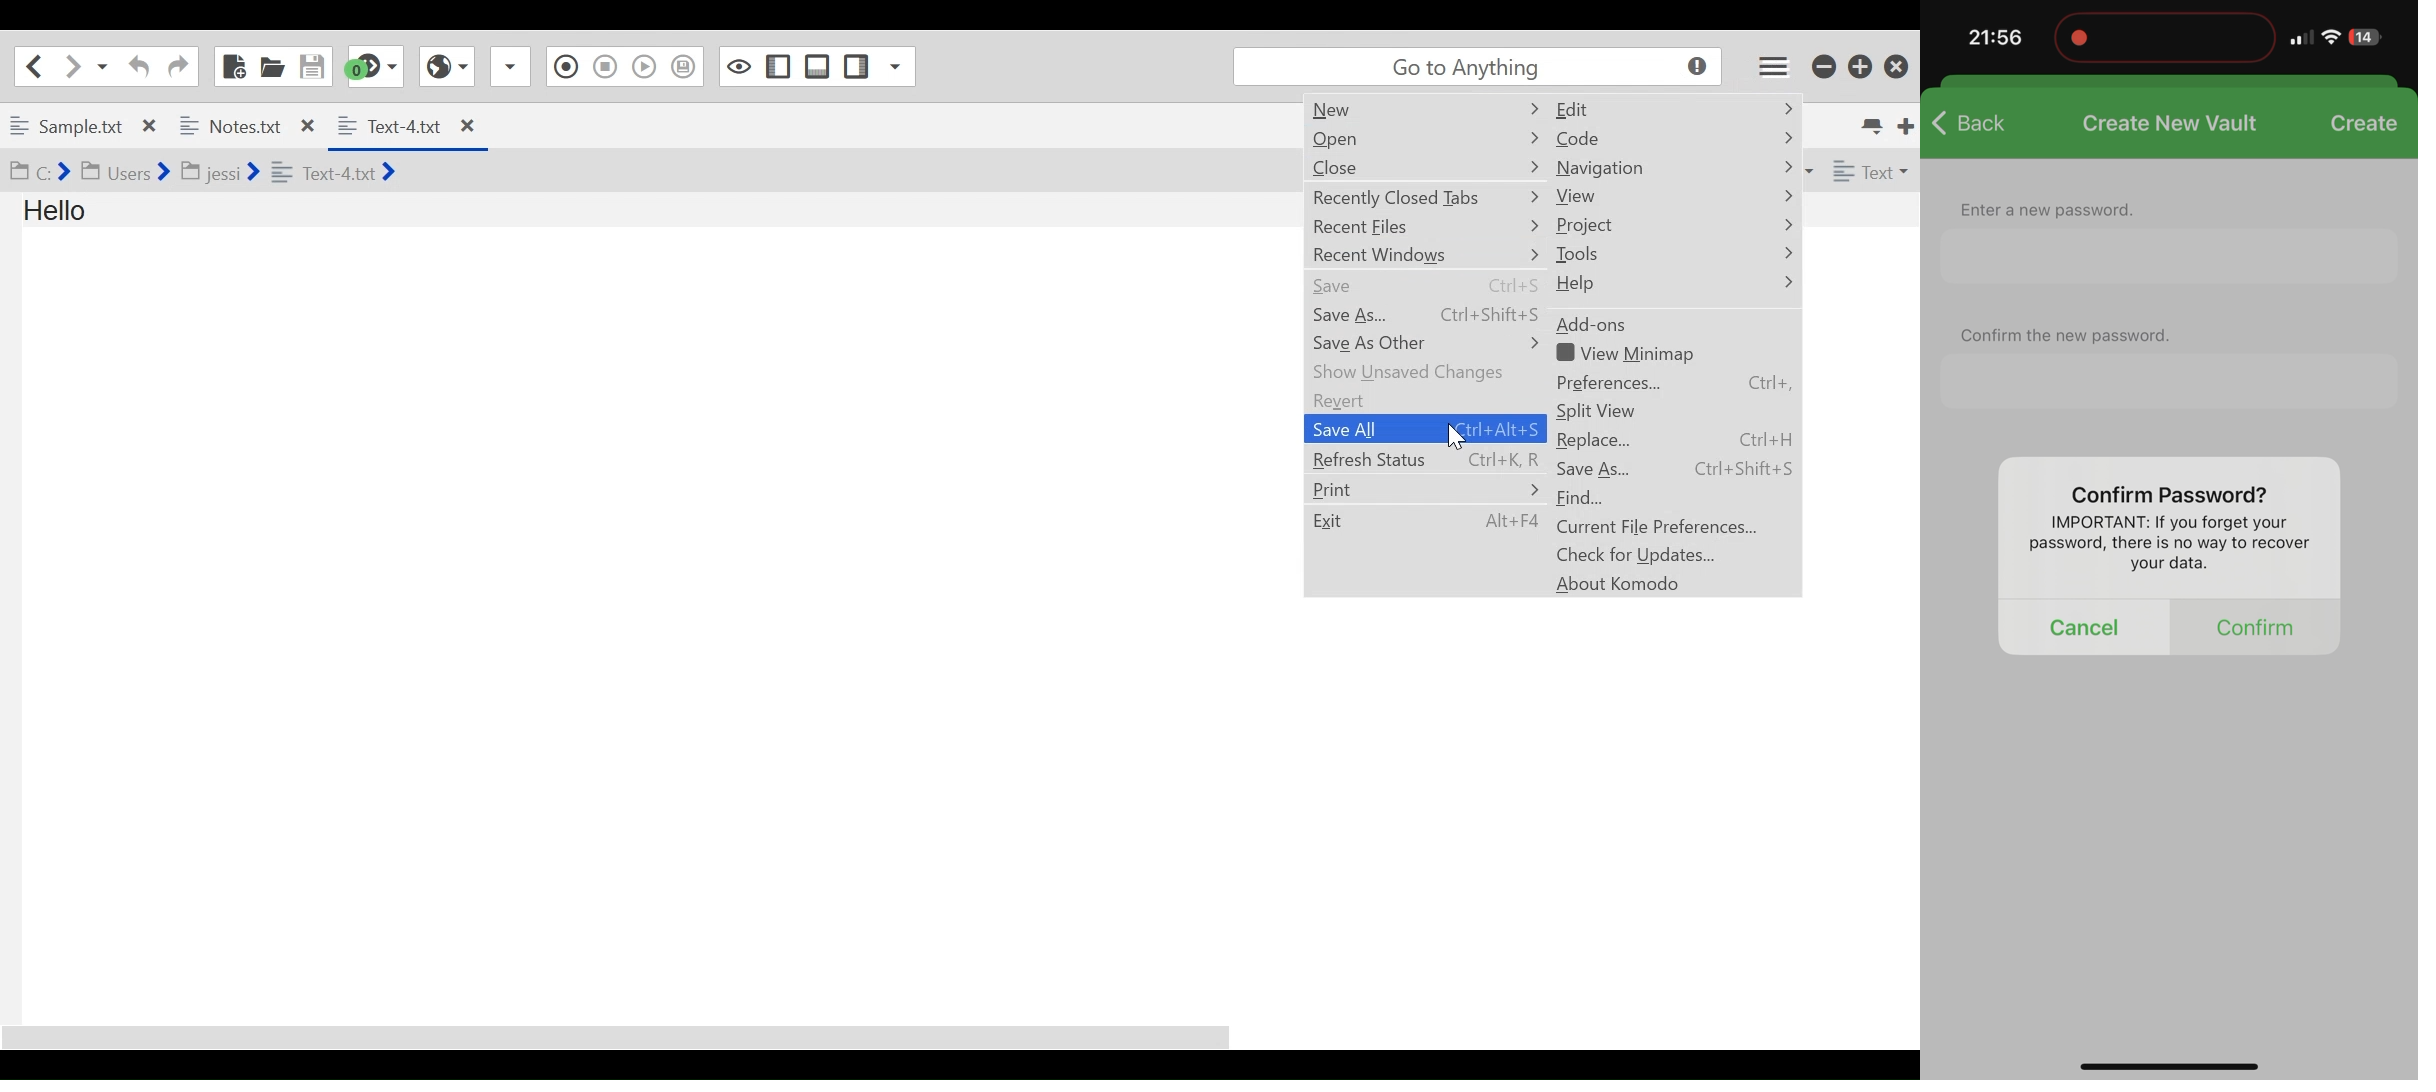  Describe the element at coordinates (1673, 168) in the screenshot. I see `Navigation` at that location.